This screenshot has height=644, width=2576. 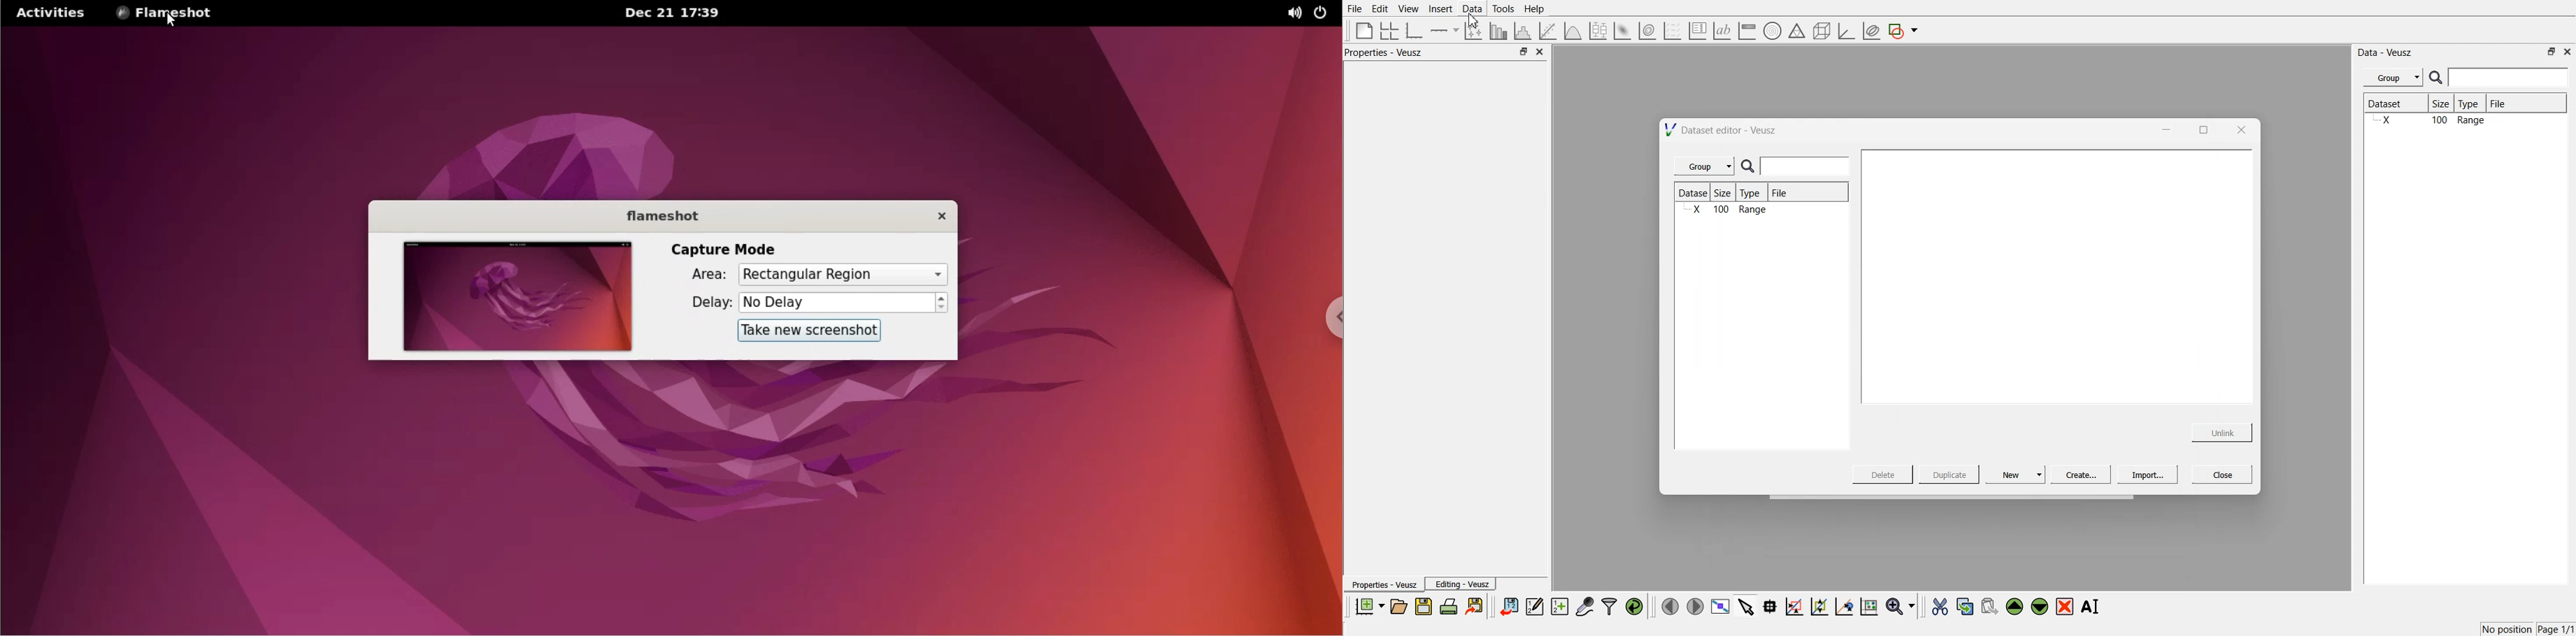 What do you see at coordinates (2463, 121) in the screenshot?
I see `X 100 Range` at bounding box center [2463, 121].